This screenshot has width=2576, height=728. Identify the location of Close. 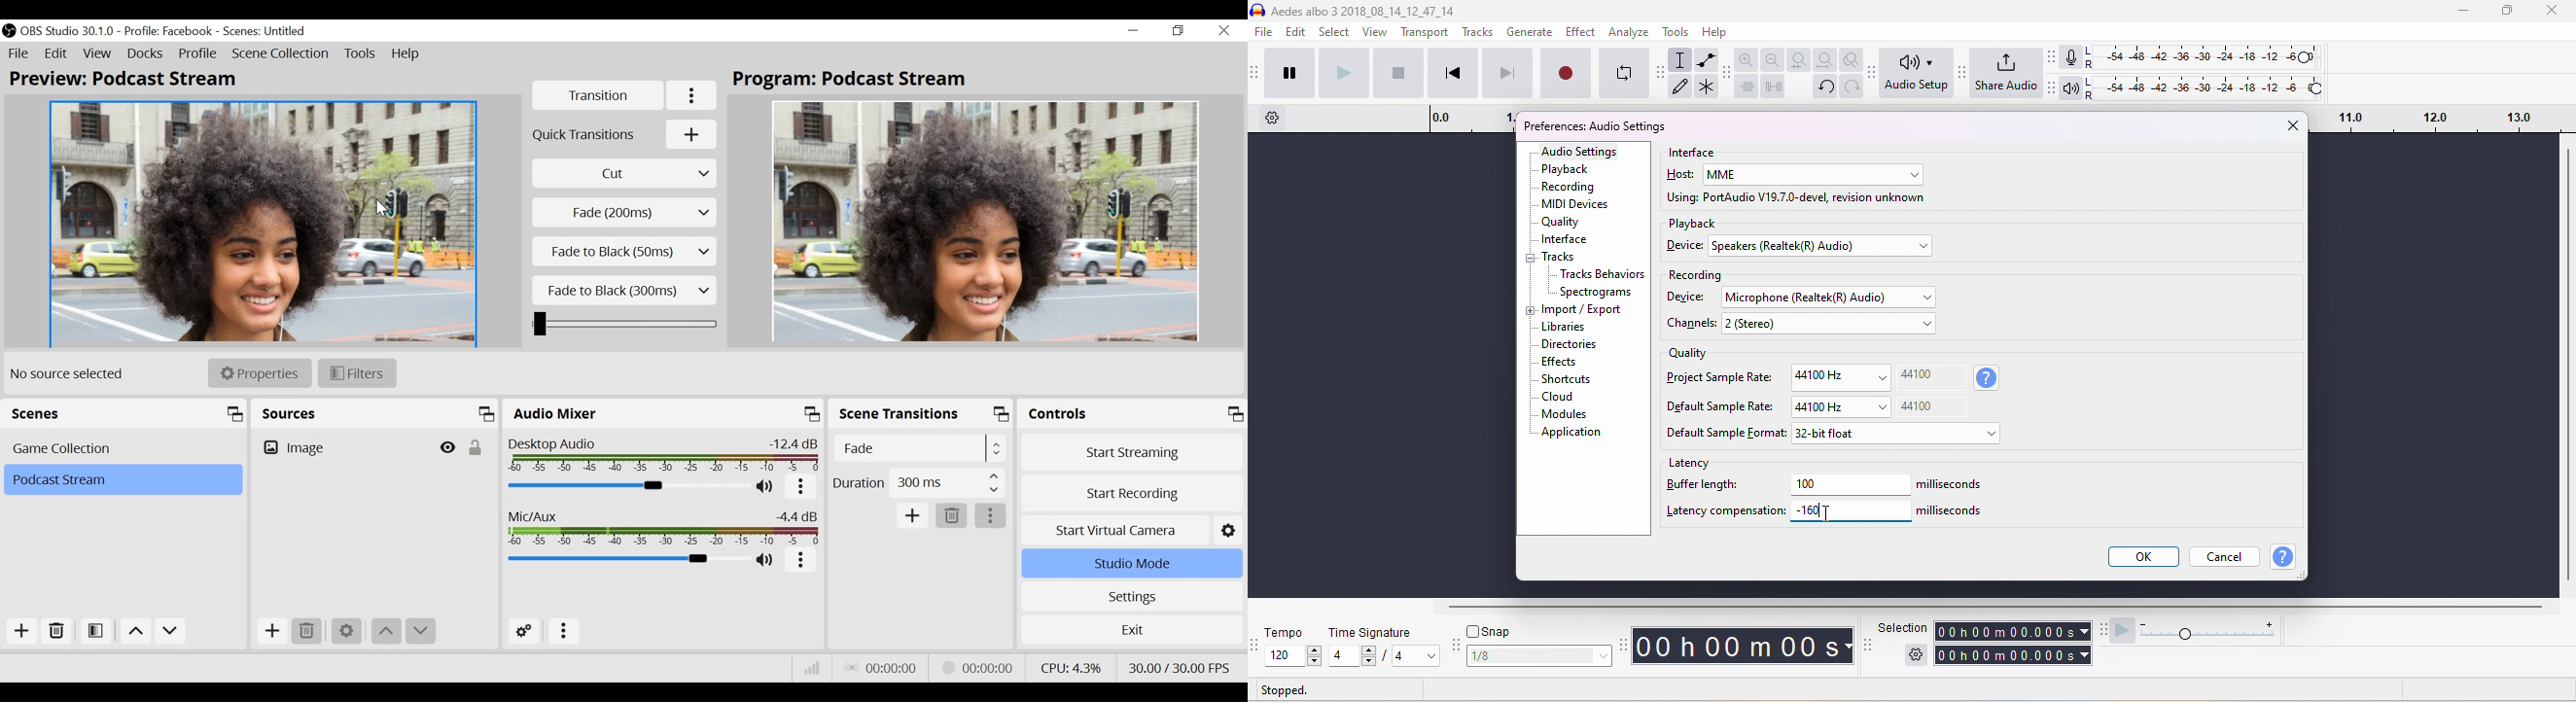
(1222, 31).